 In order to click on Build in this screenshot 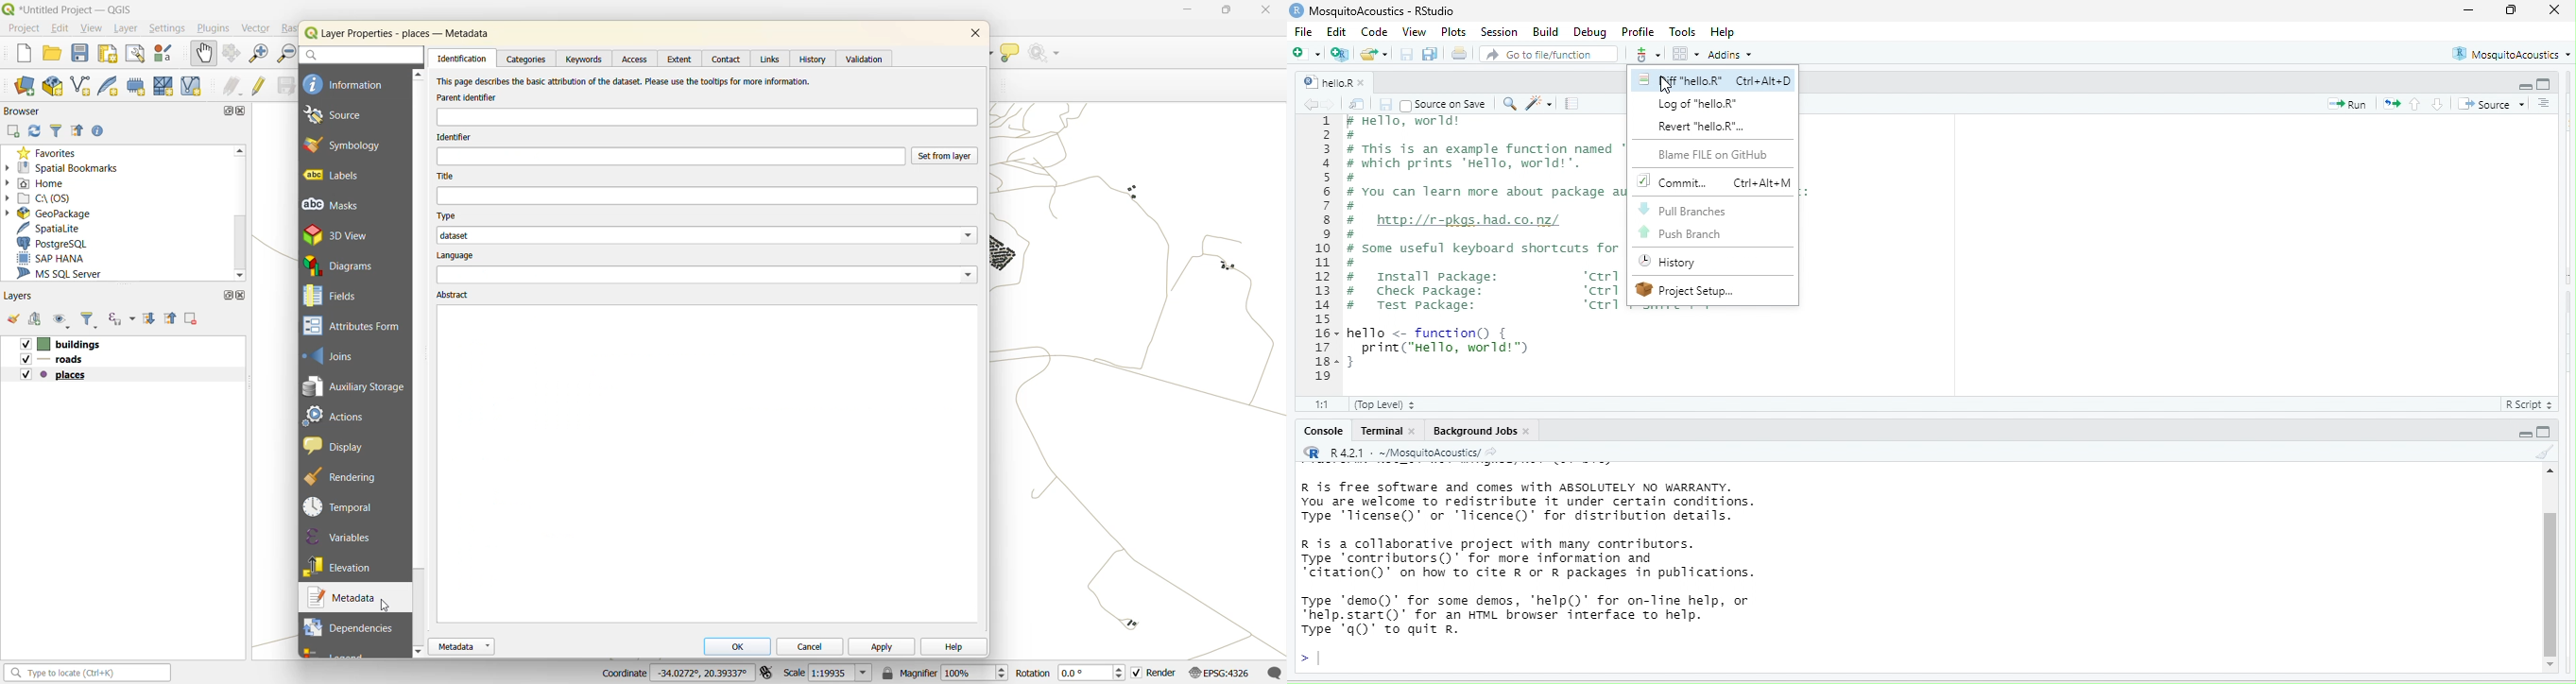, I will do `click(1543, 33)`.